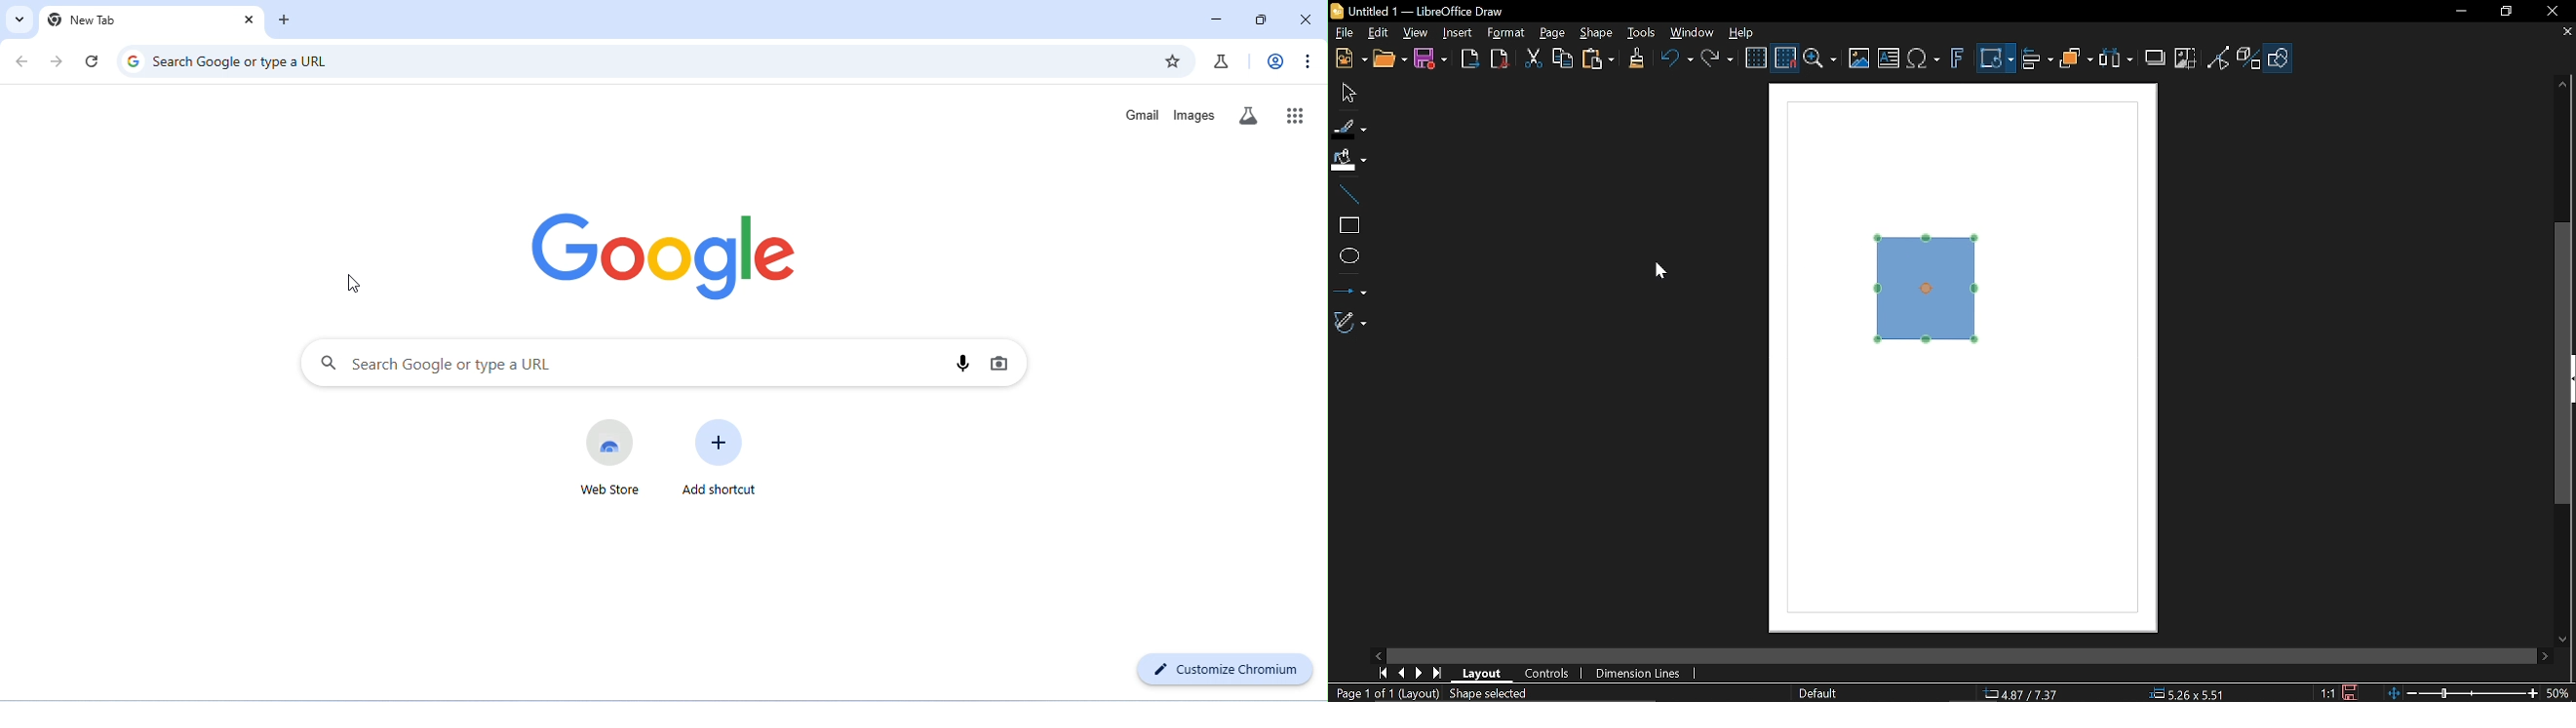 The image size is (2576, 728). What do you see at coordinates (1493, 693) in the screenshot?
I see `Shaped selected` at bounding box center [1493, 693].